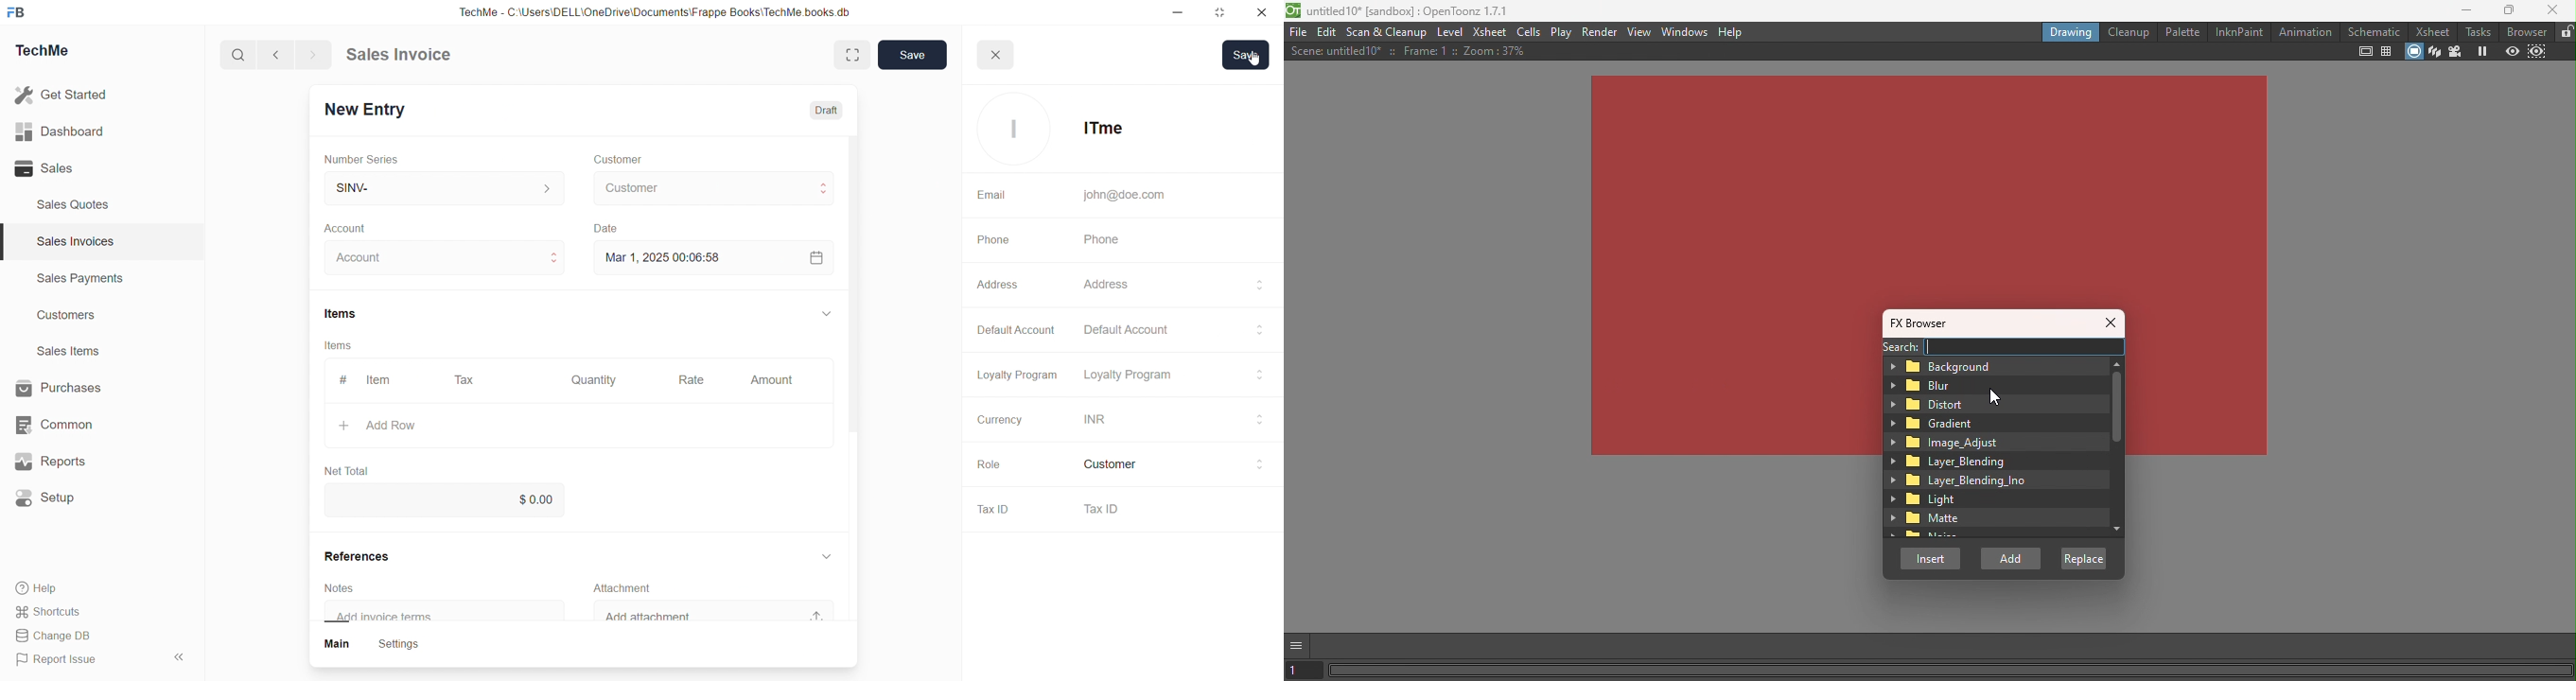  What do you see at coordinates (78, 204) in the screenshot?
I see `Sales Quotes` at bounding box center [78, 204].